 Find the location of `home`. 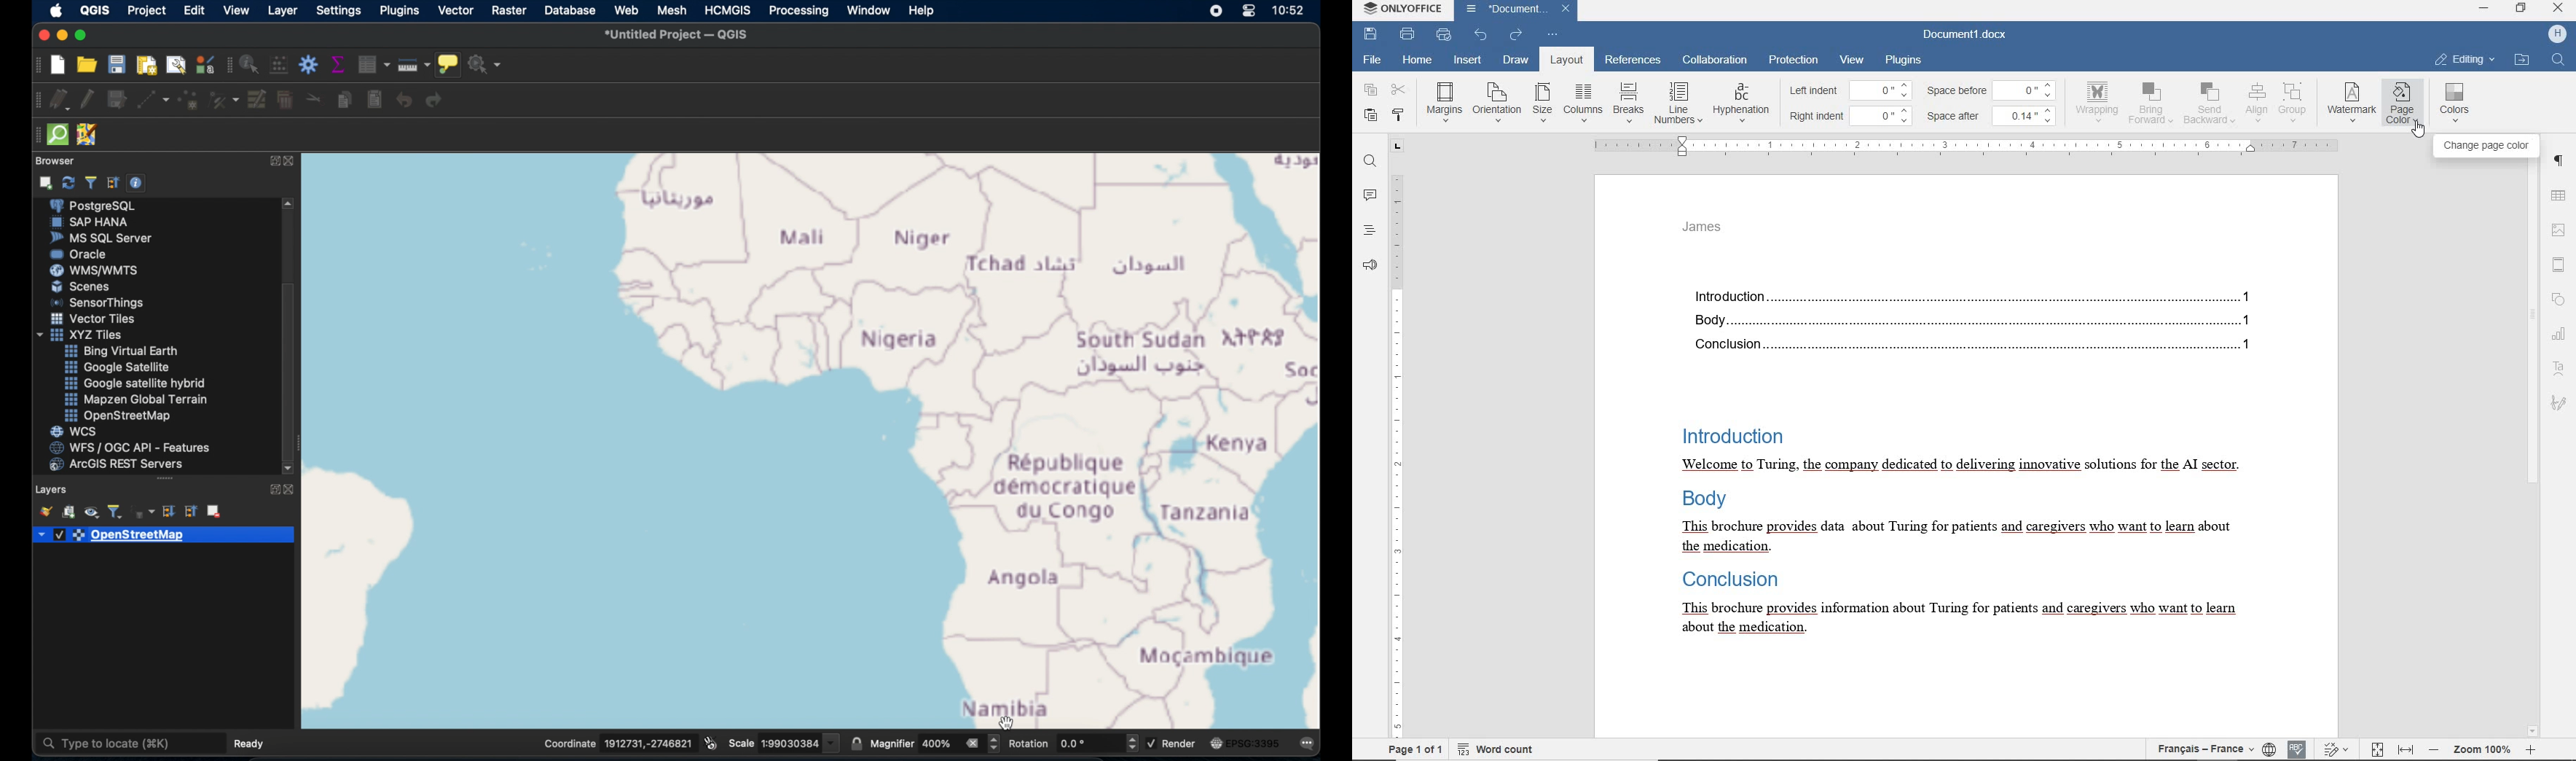

home is located at coordinates (1416, 61).